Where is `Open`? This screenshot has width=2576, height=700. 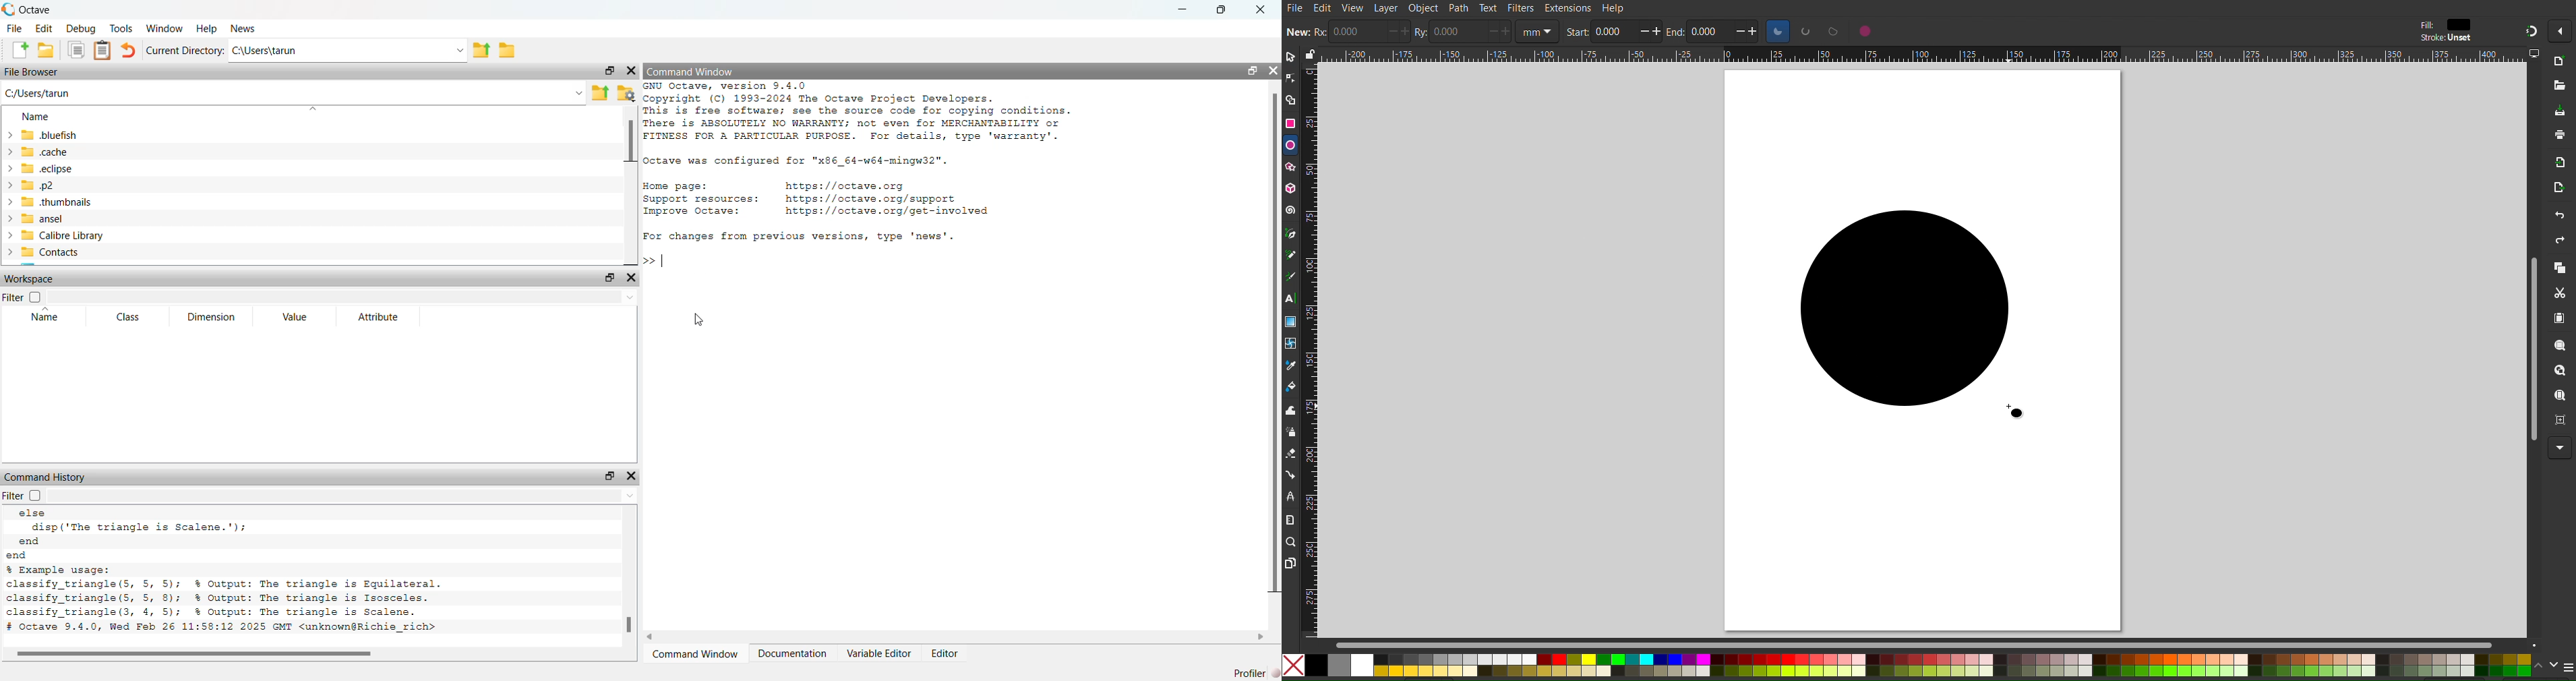 Open is located at coordinates (2557, 86).